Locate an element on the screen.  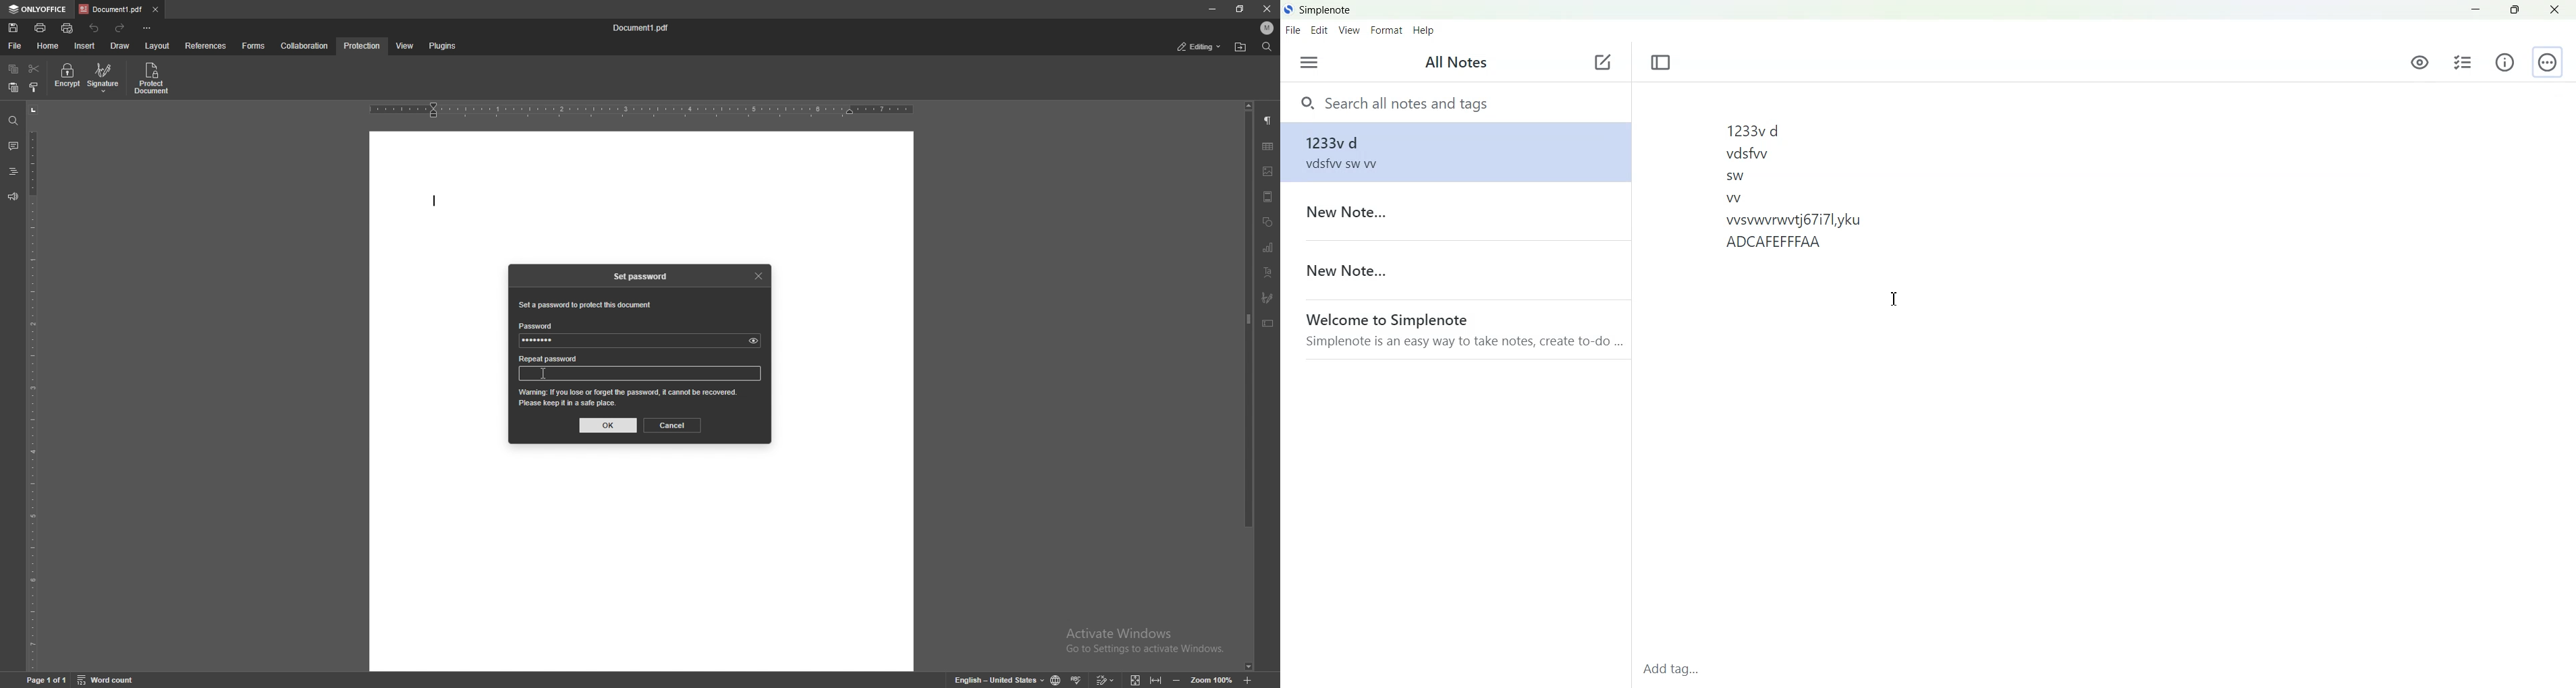
cancel is located at coordinates (672, 425).